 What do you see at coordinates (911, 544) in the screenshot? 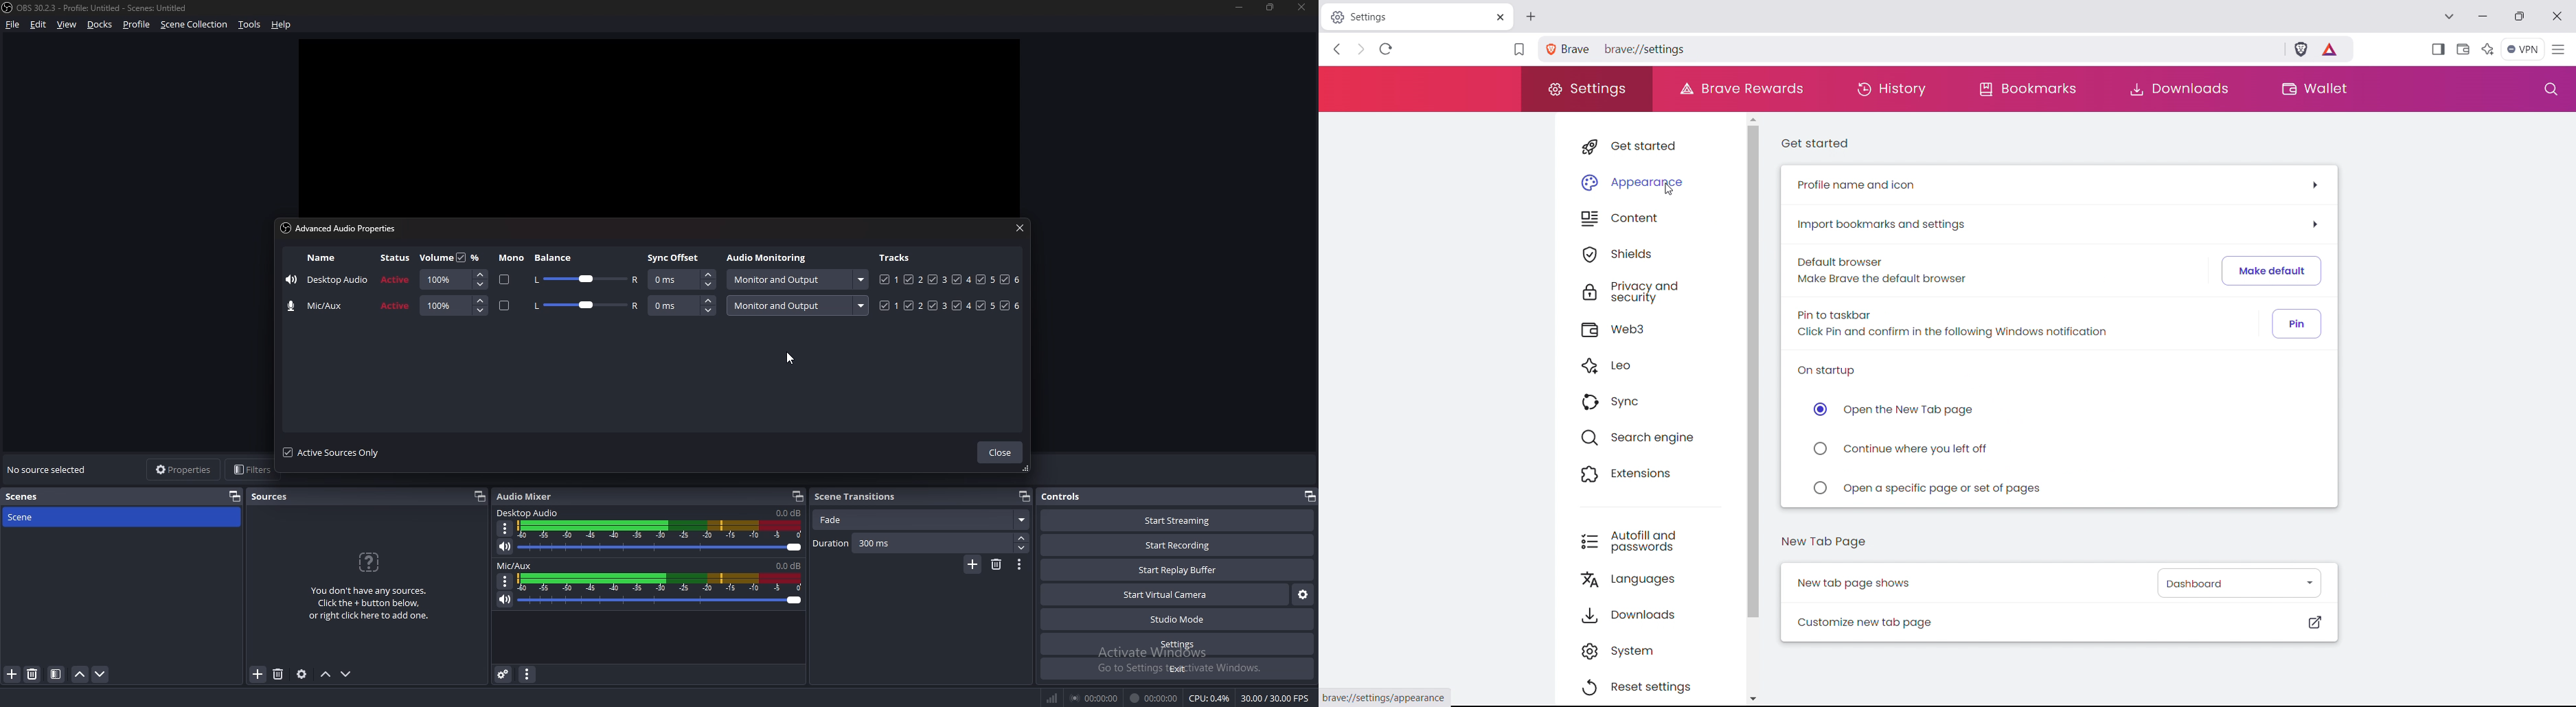
I see `duration` at bounding box center [911, 544].